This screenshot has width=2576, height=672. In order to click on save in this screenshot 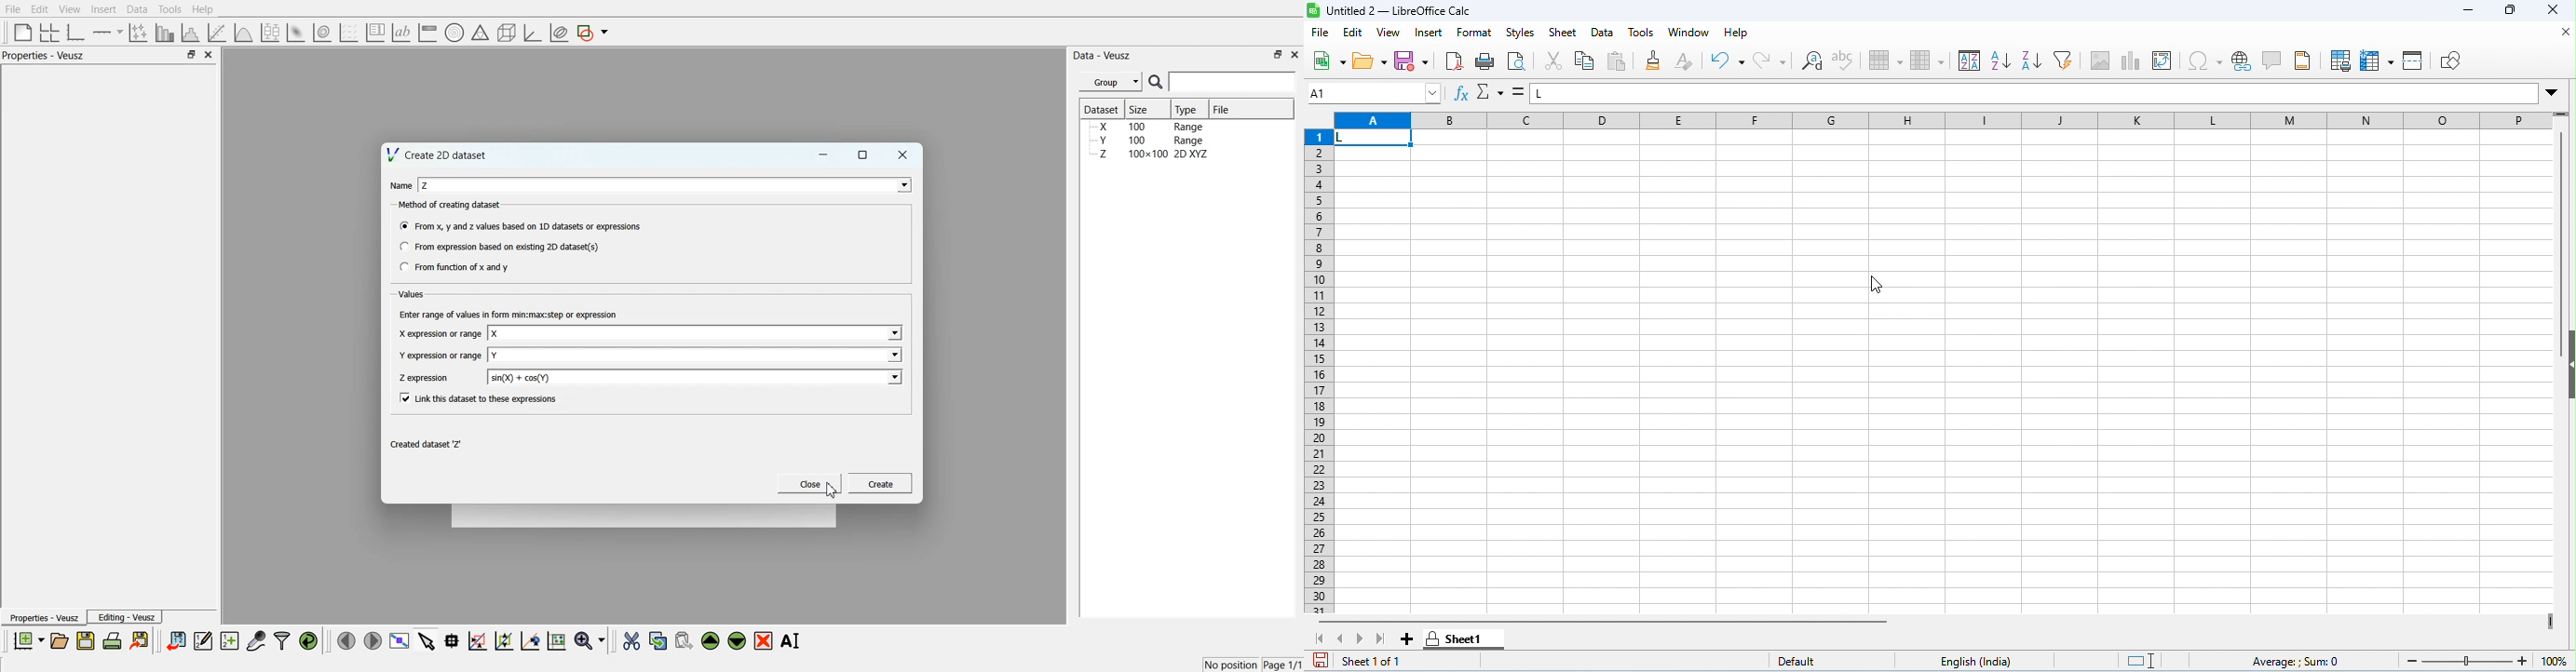, I will do `click(1322, 660)`.